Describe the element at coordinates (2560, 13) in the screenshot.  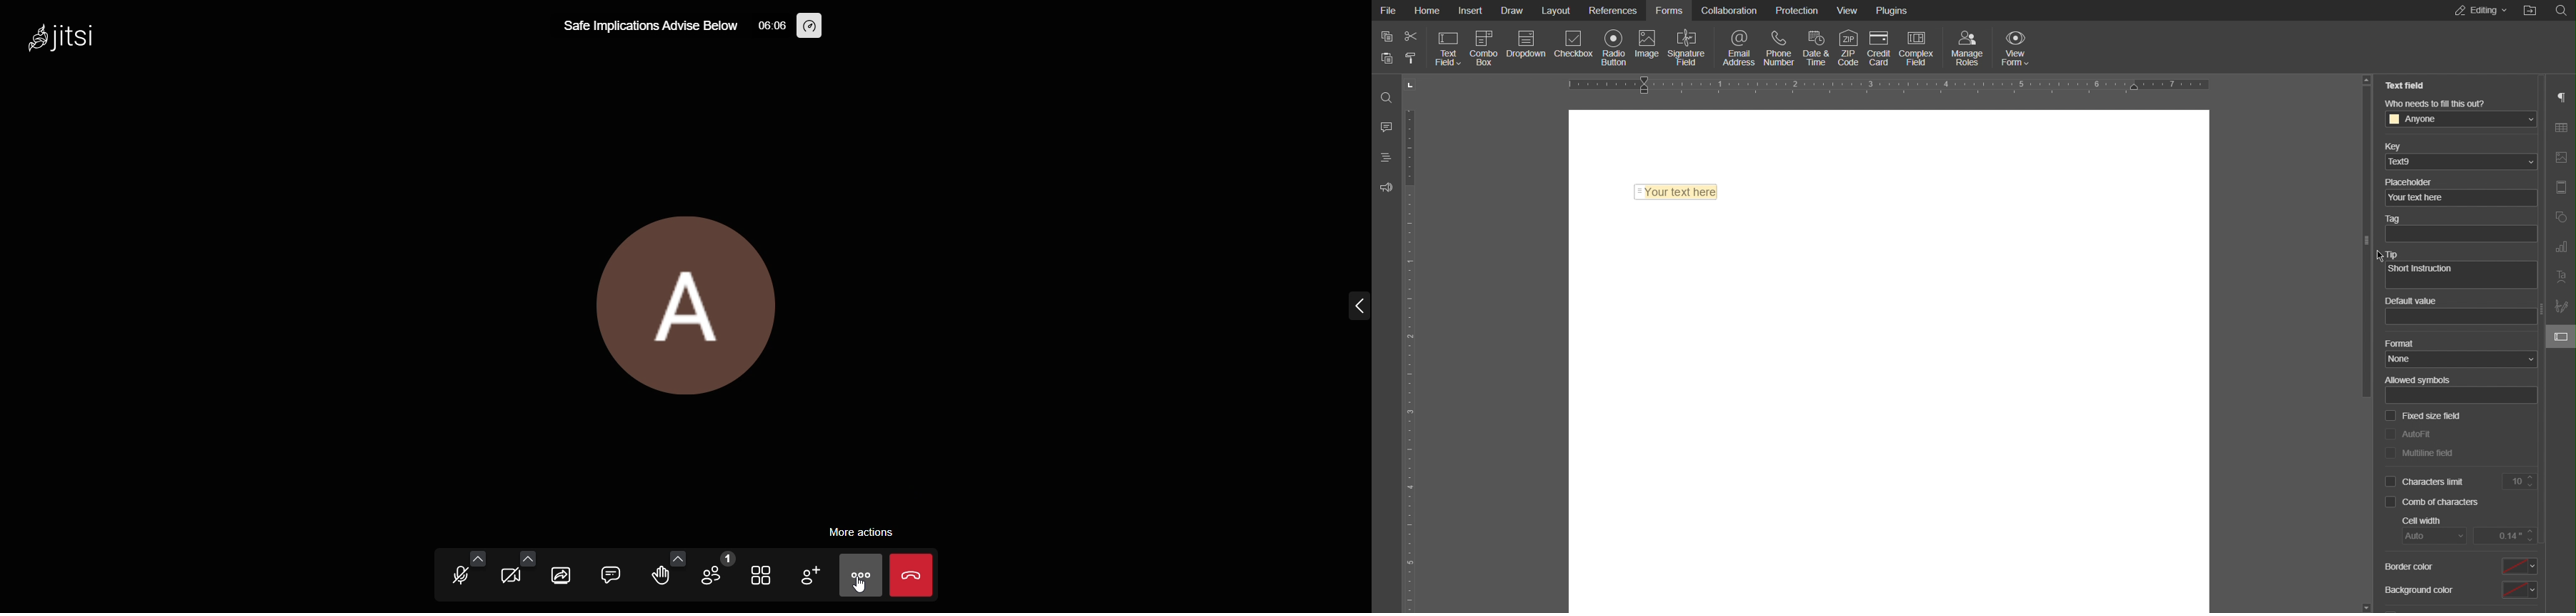
I see `` at that location.